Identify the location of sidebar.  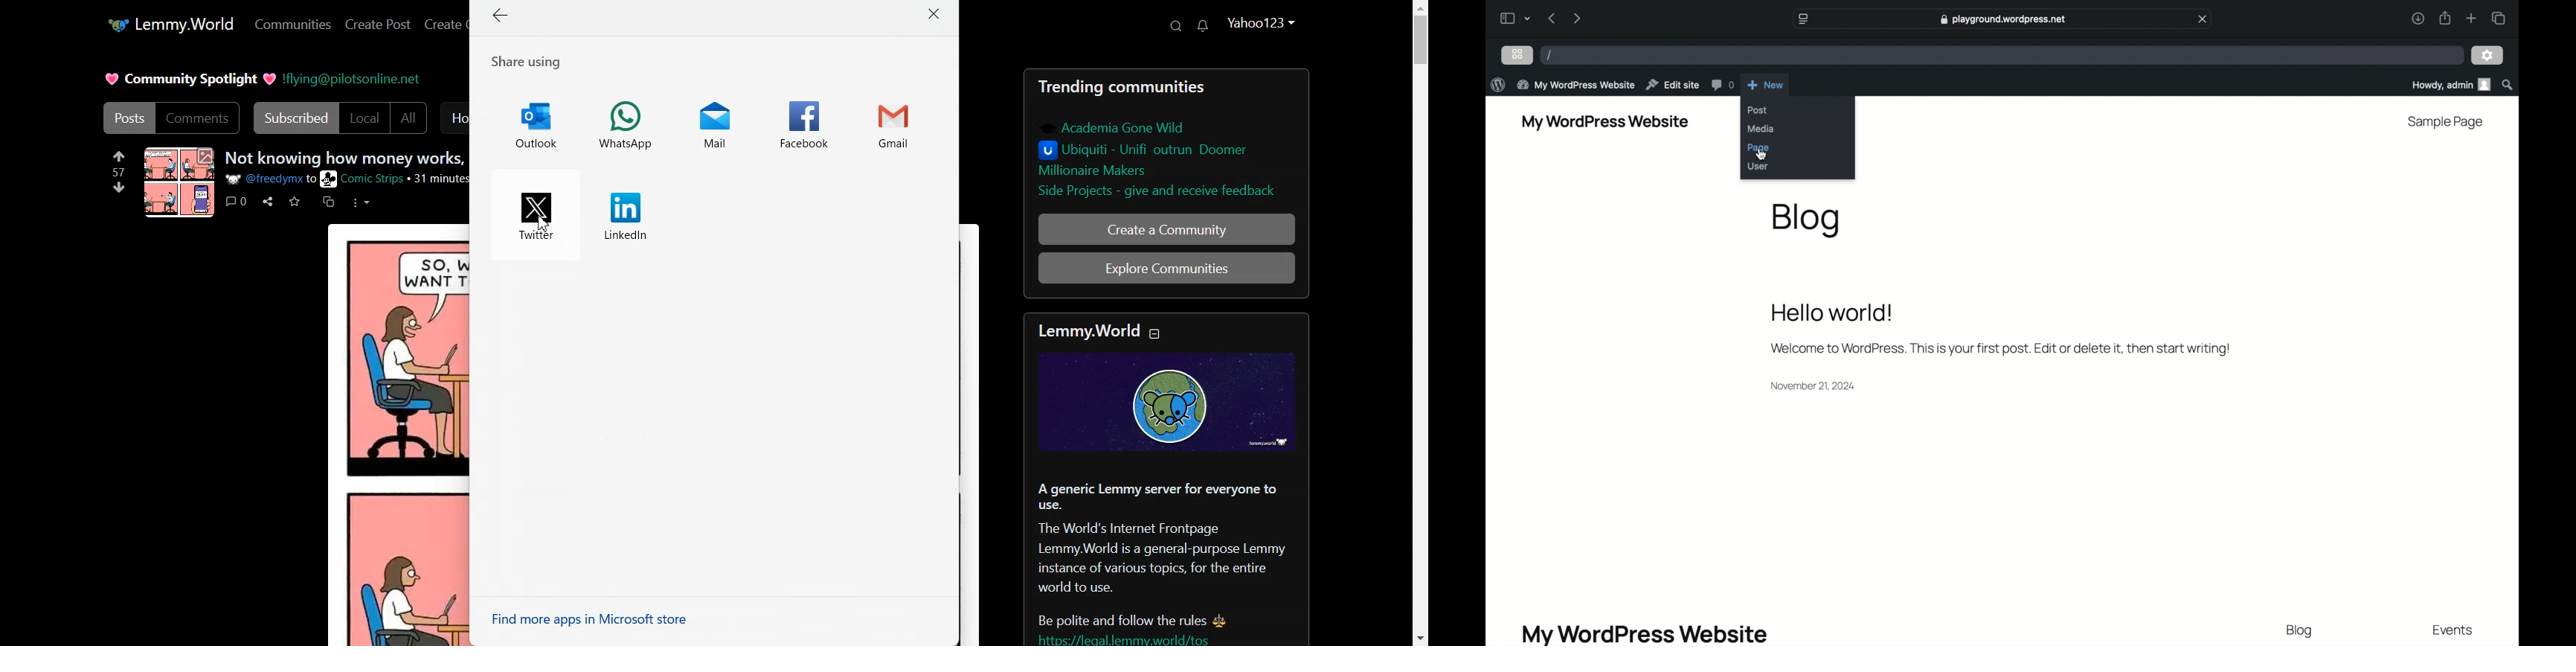
(1507, 18).